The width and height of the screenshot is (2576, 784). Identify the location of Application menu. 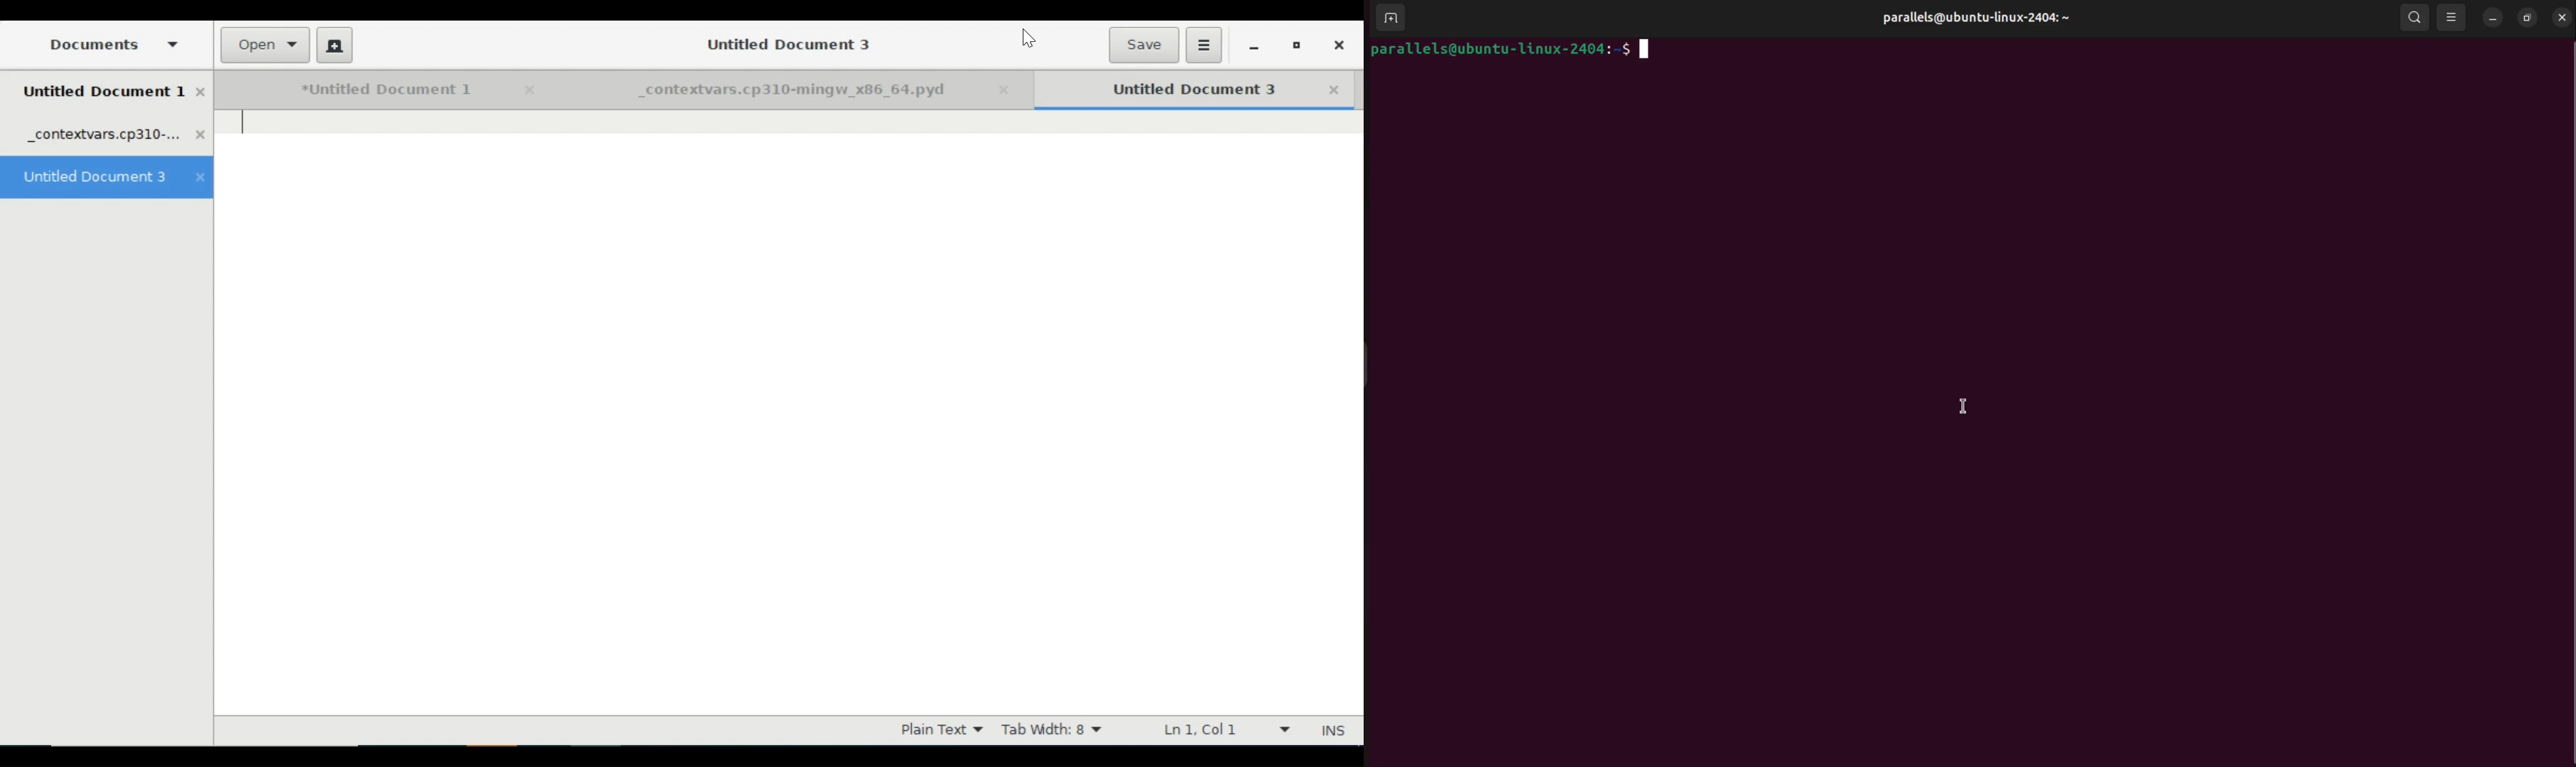
(1204, 45).